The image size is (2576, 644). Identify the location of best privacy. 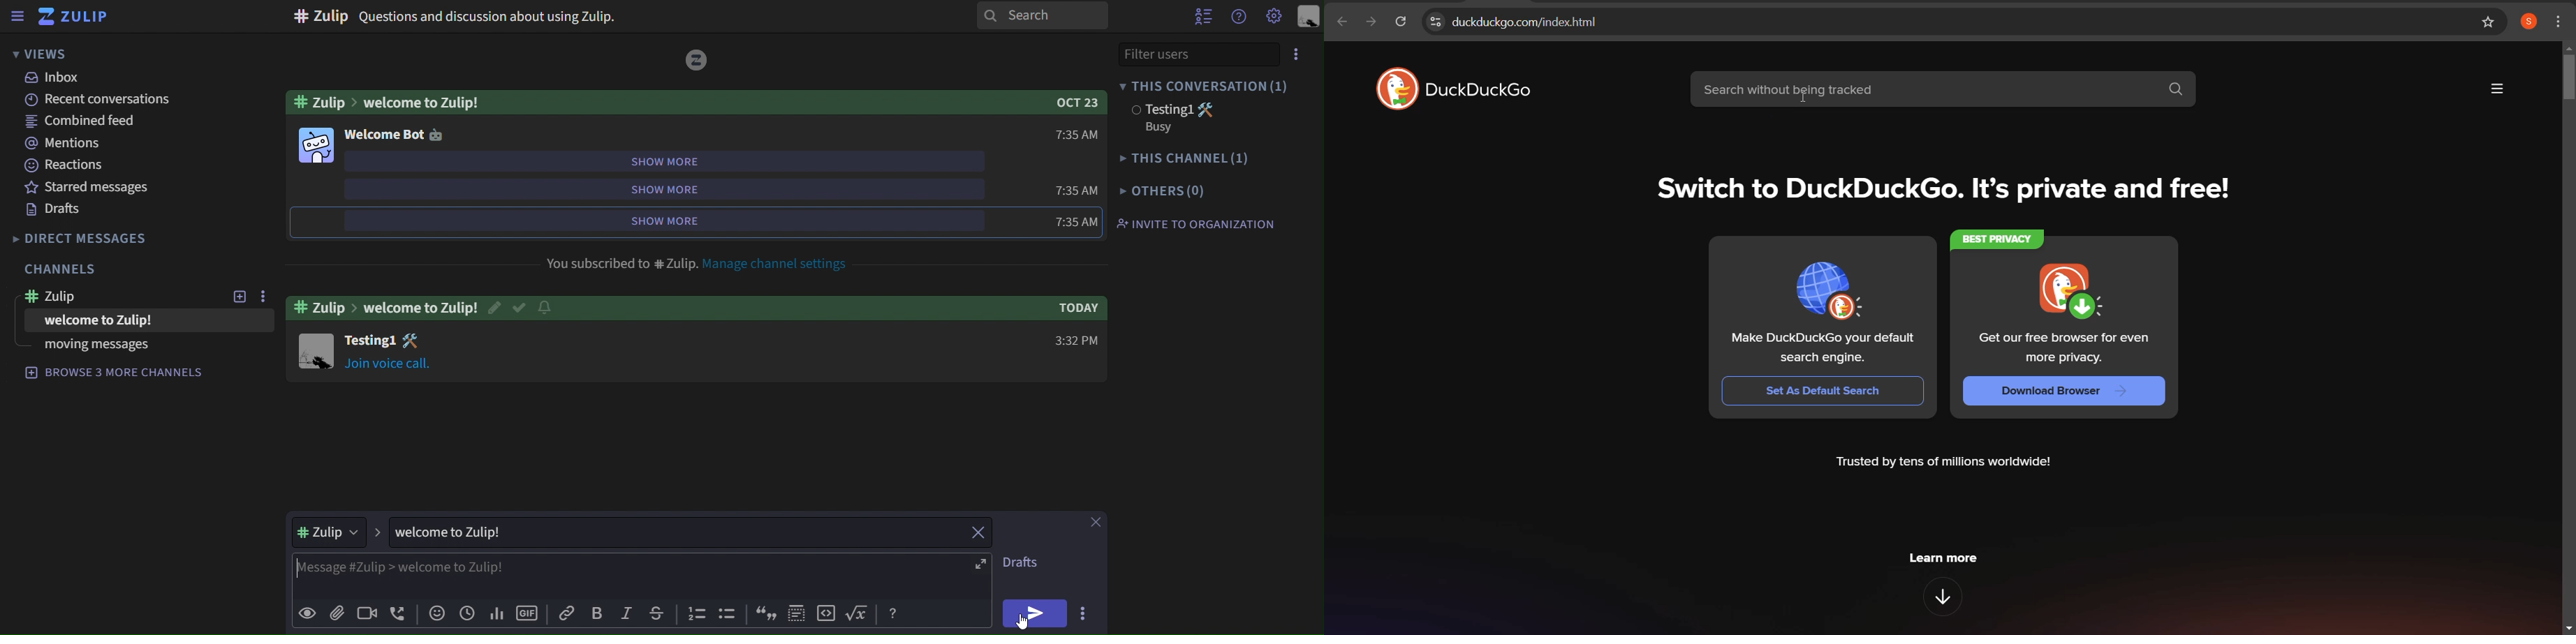
(1995, 238).